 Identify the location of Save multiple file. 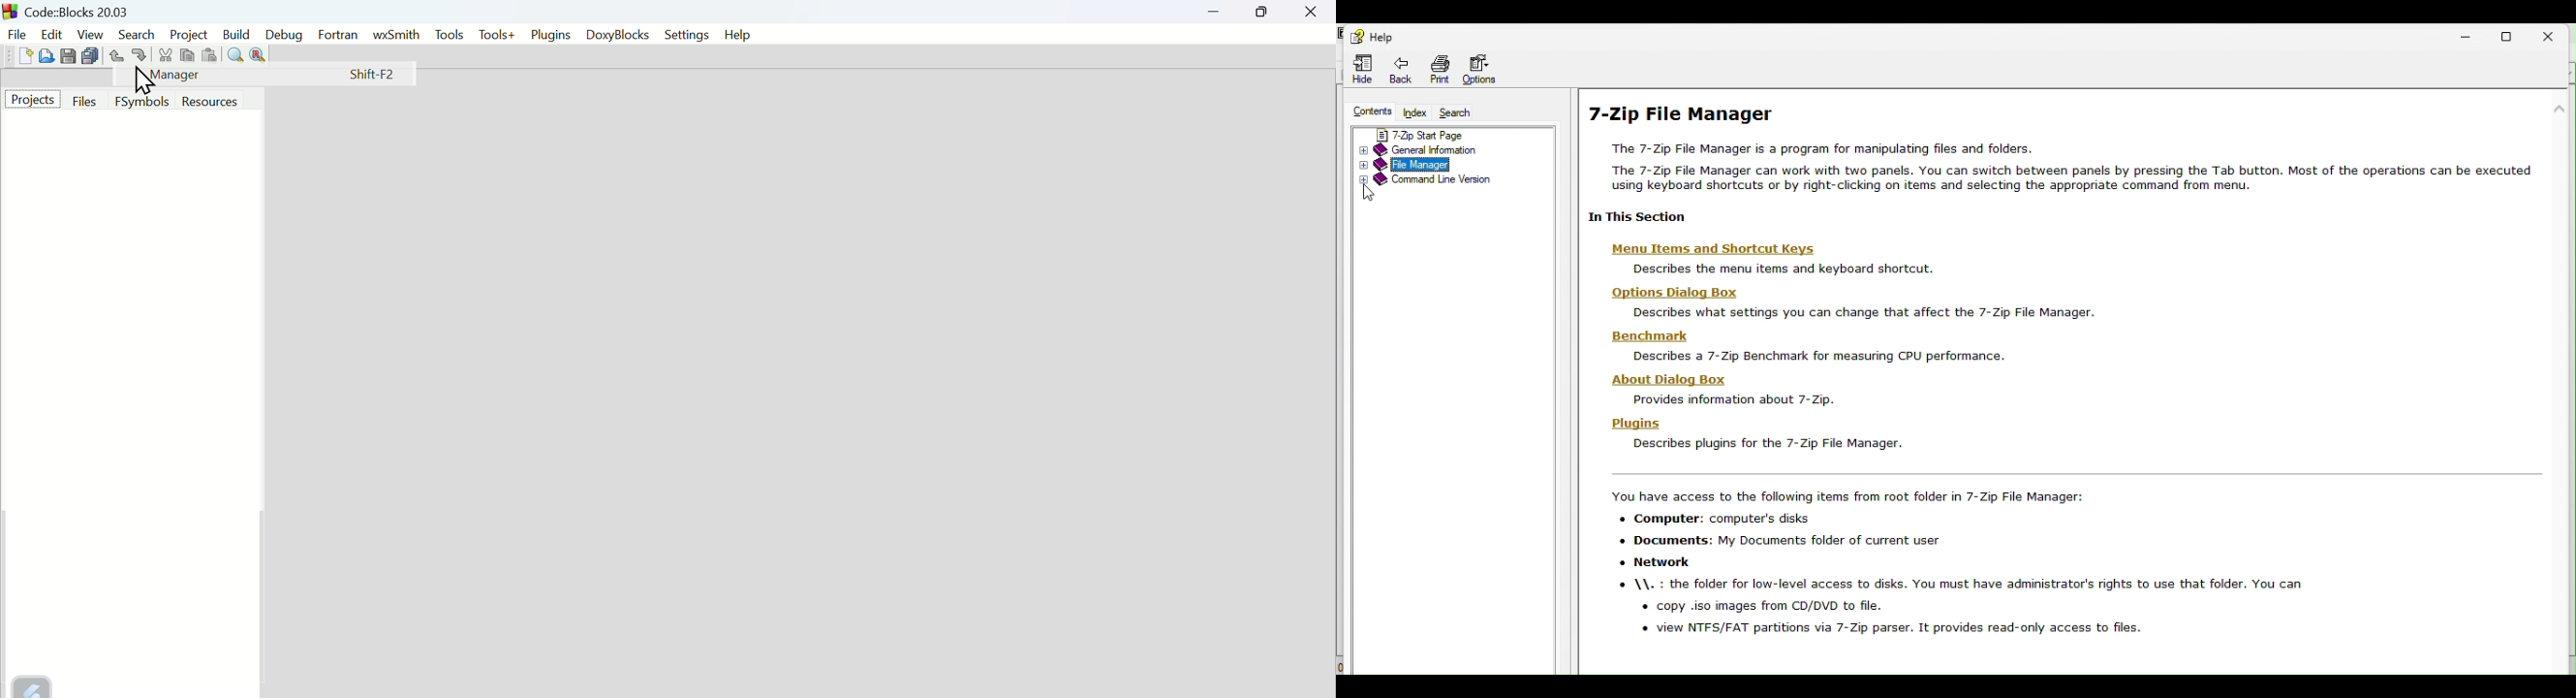
(91, 55).